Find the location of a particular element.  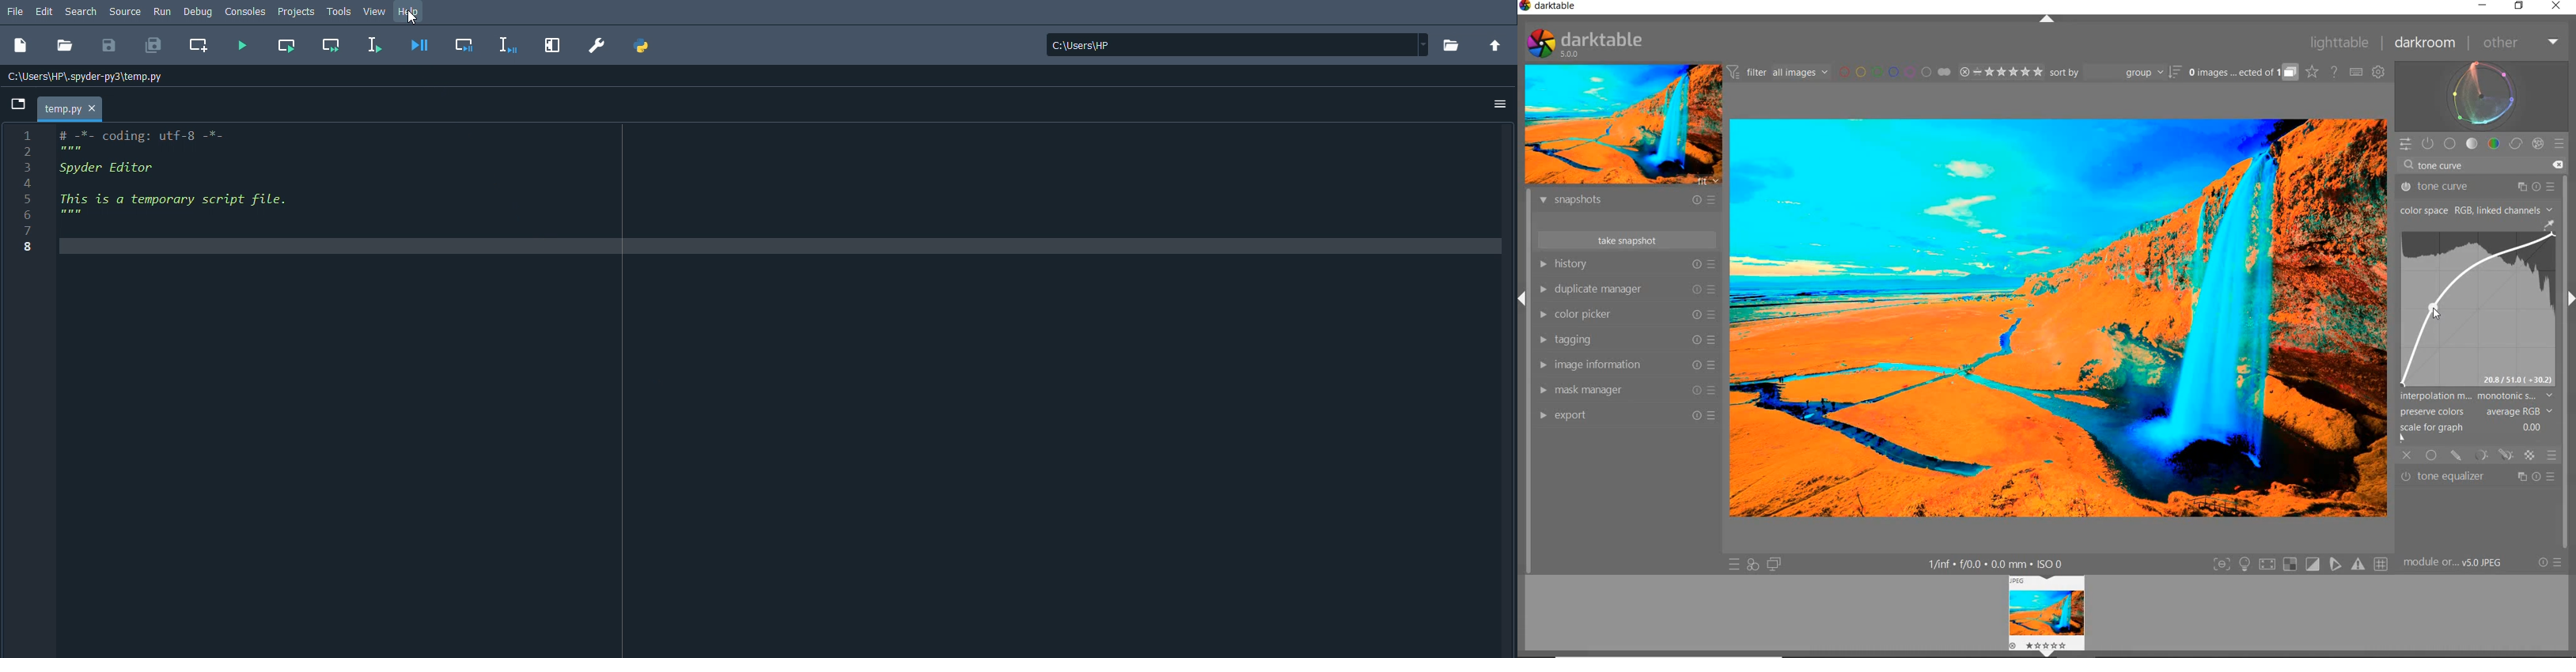

CLICK TO CHANGE THE OVERLAYS SHOWN ON THUMBNAILS is located at coordinates (2313, 72).